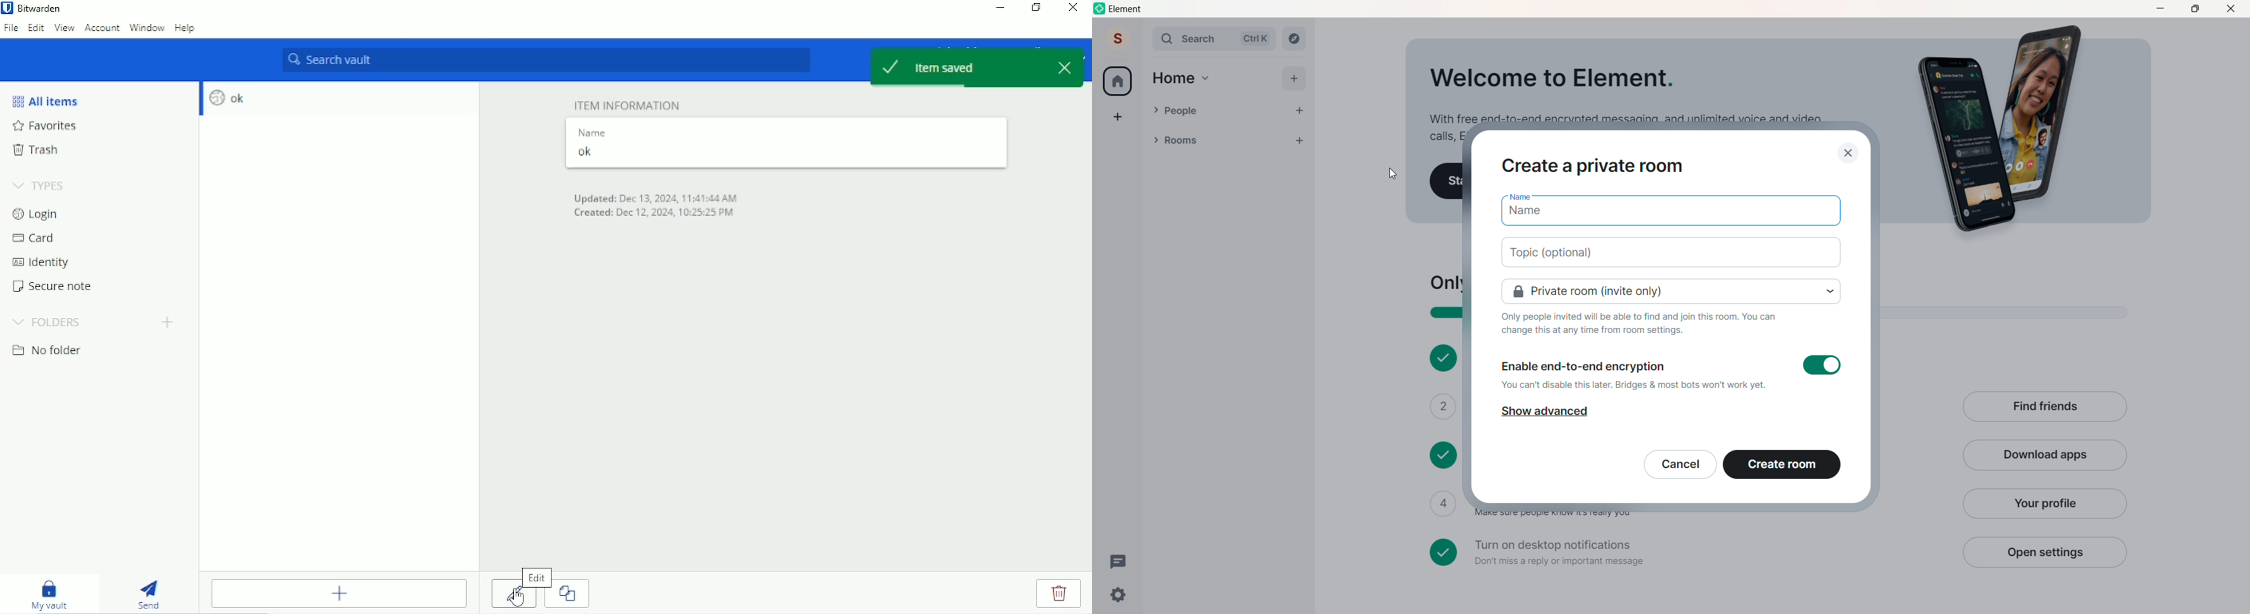 This screenshot has height=616, width=2268. I want to click on My vault, so click(53, 594).